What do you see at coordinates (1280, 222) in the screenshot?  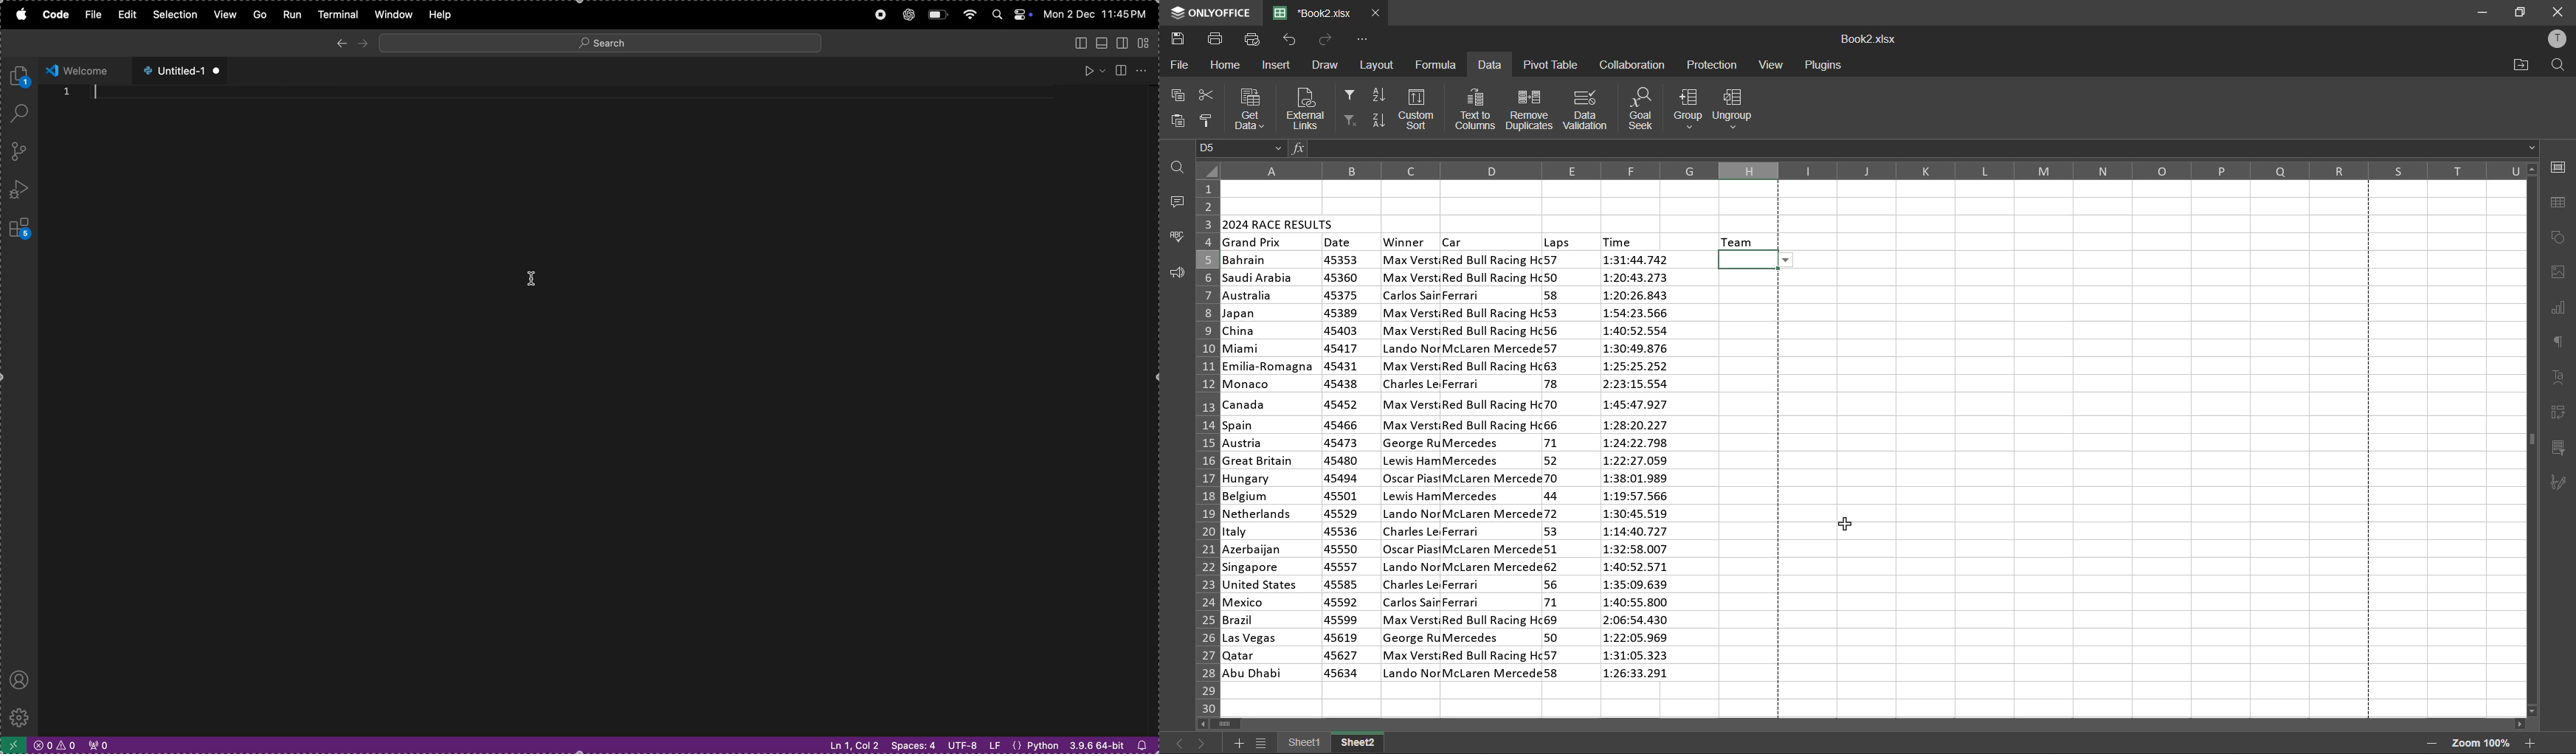 I see `2024 race results` at bounding box center [1280, 222].